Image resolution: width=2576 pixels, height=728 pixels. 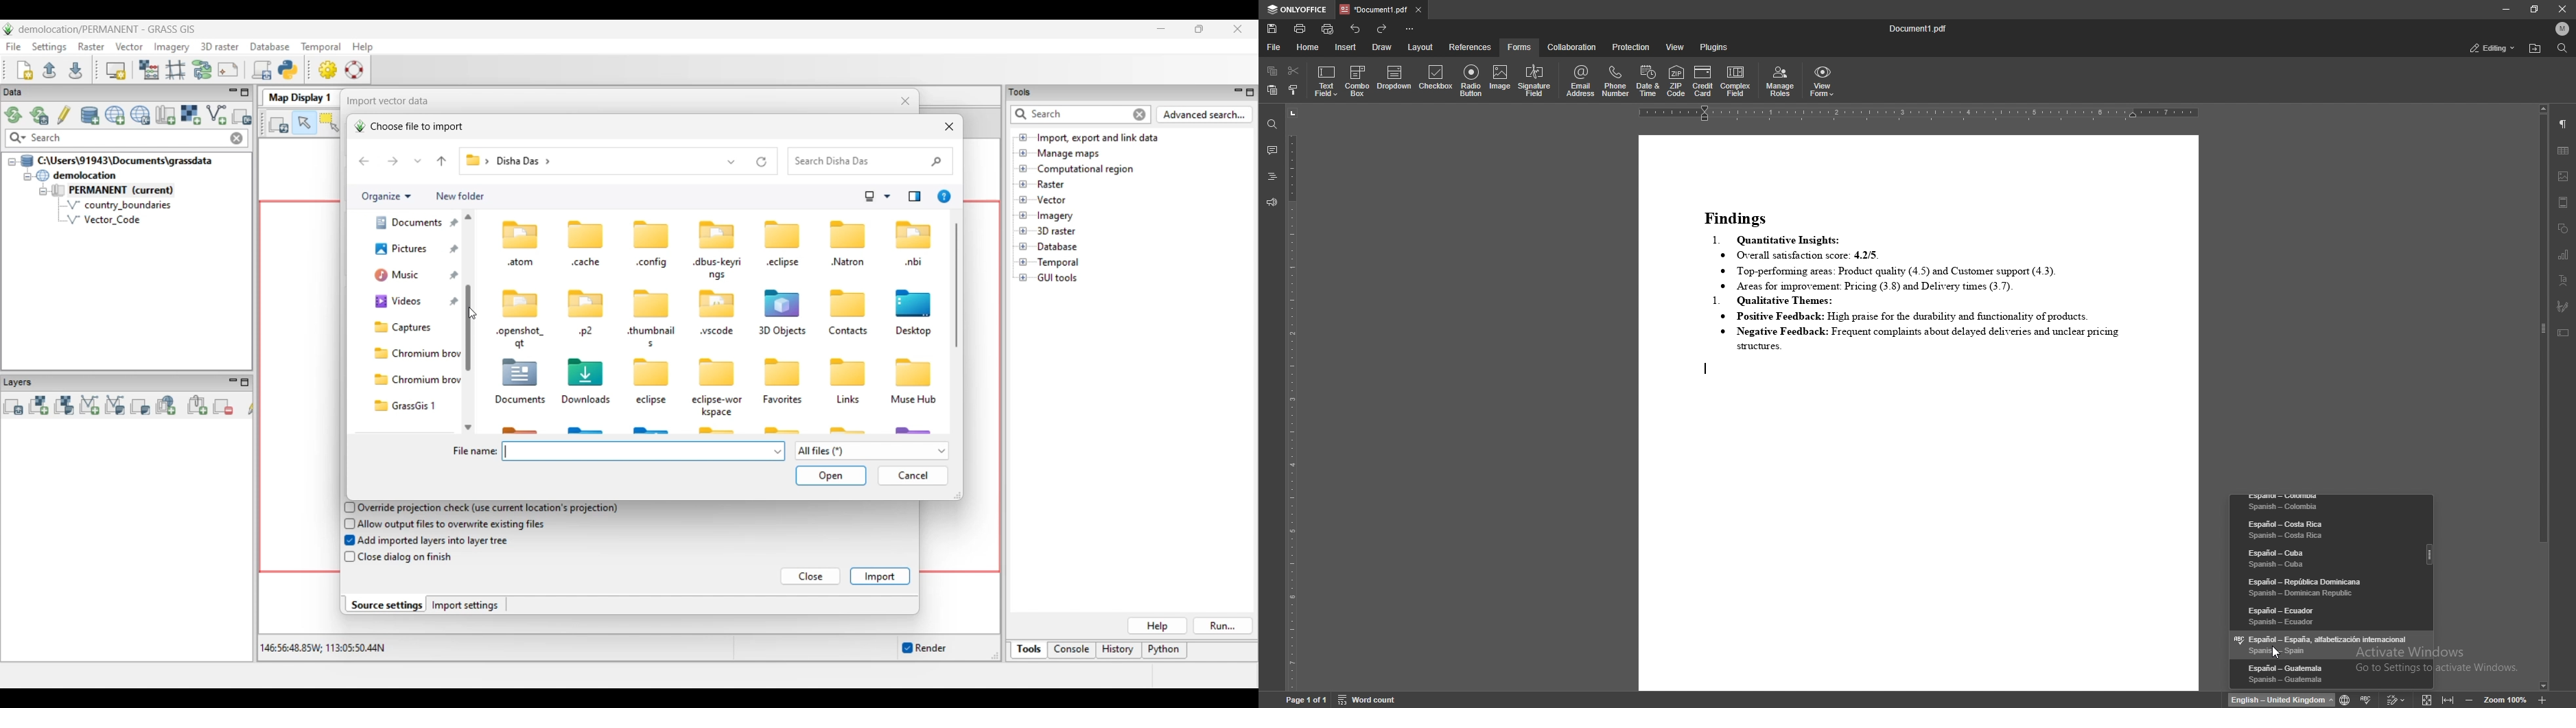 I want to click on change text language, so click(x=2343, y=698).